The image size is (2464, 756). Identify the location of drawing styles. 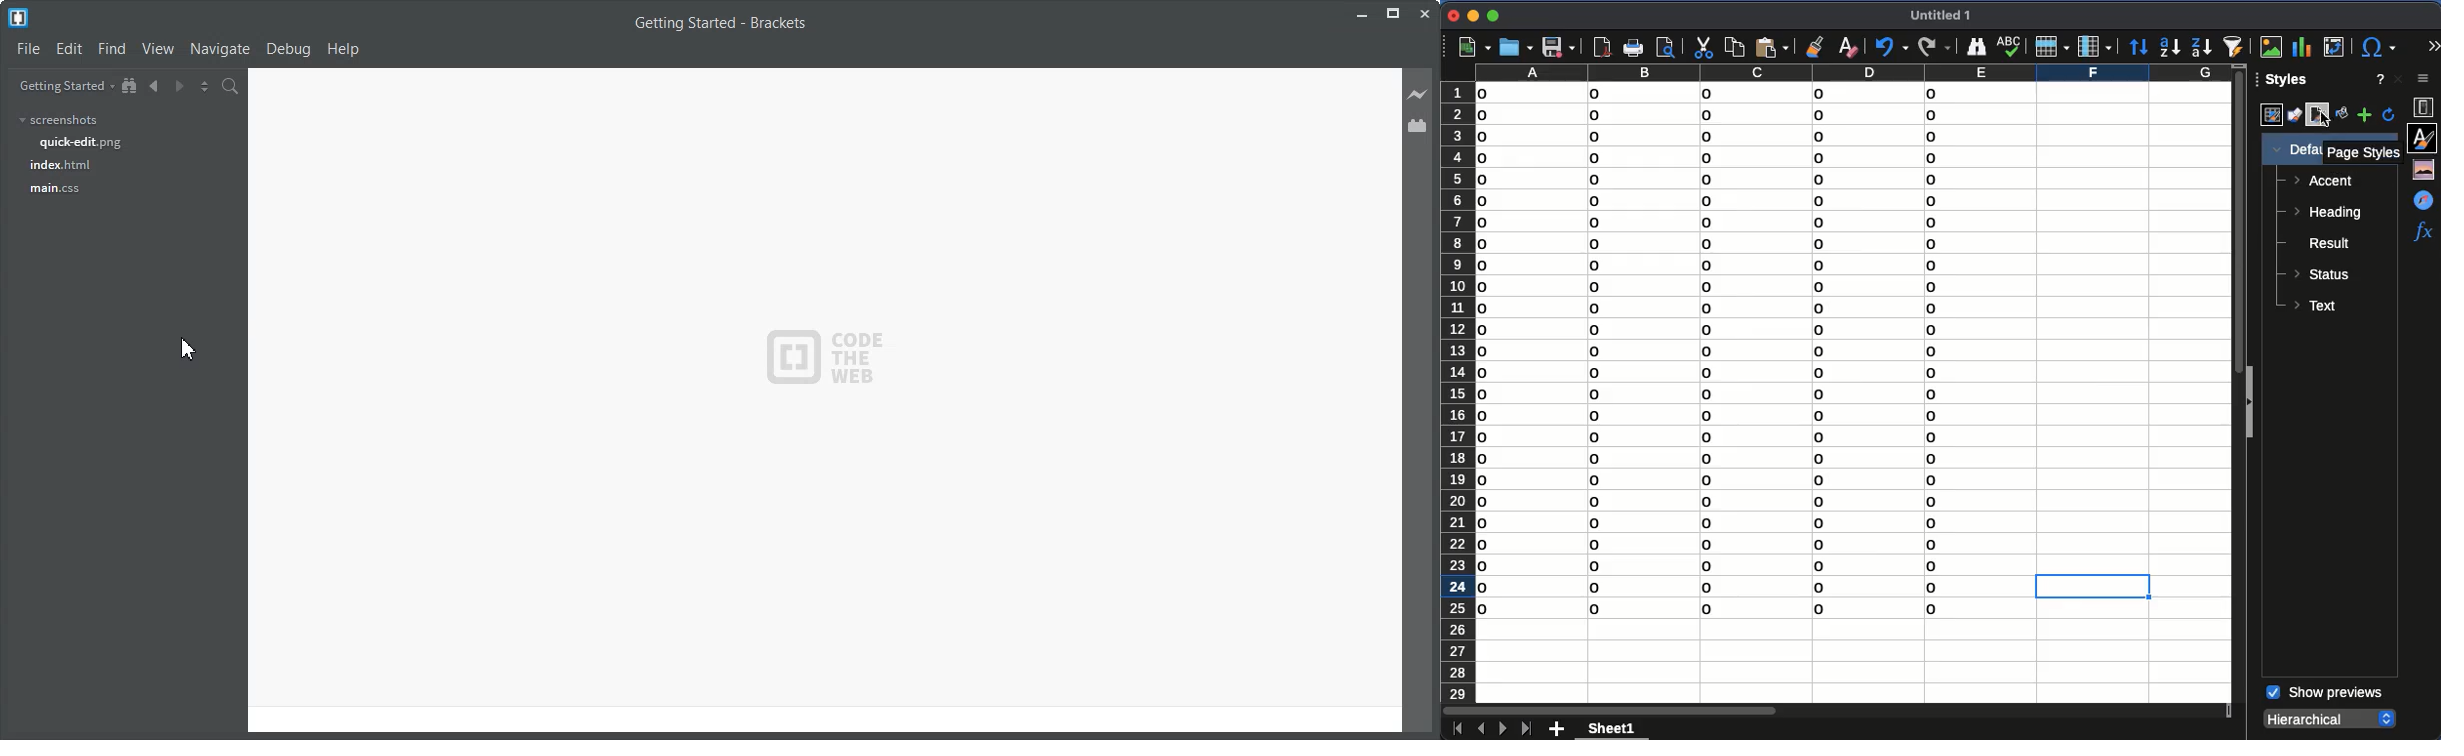
(2295, 114).